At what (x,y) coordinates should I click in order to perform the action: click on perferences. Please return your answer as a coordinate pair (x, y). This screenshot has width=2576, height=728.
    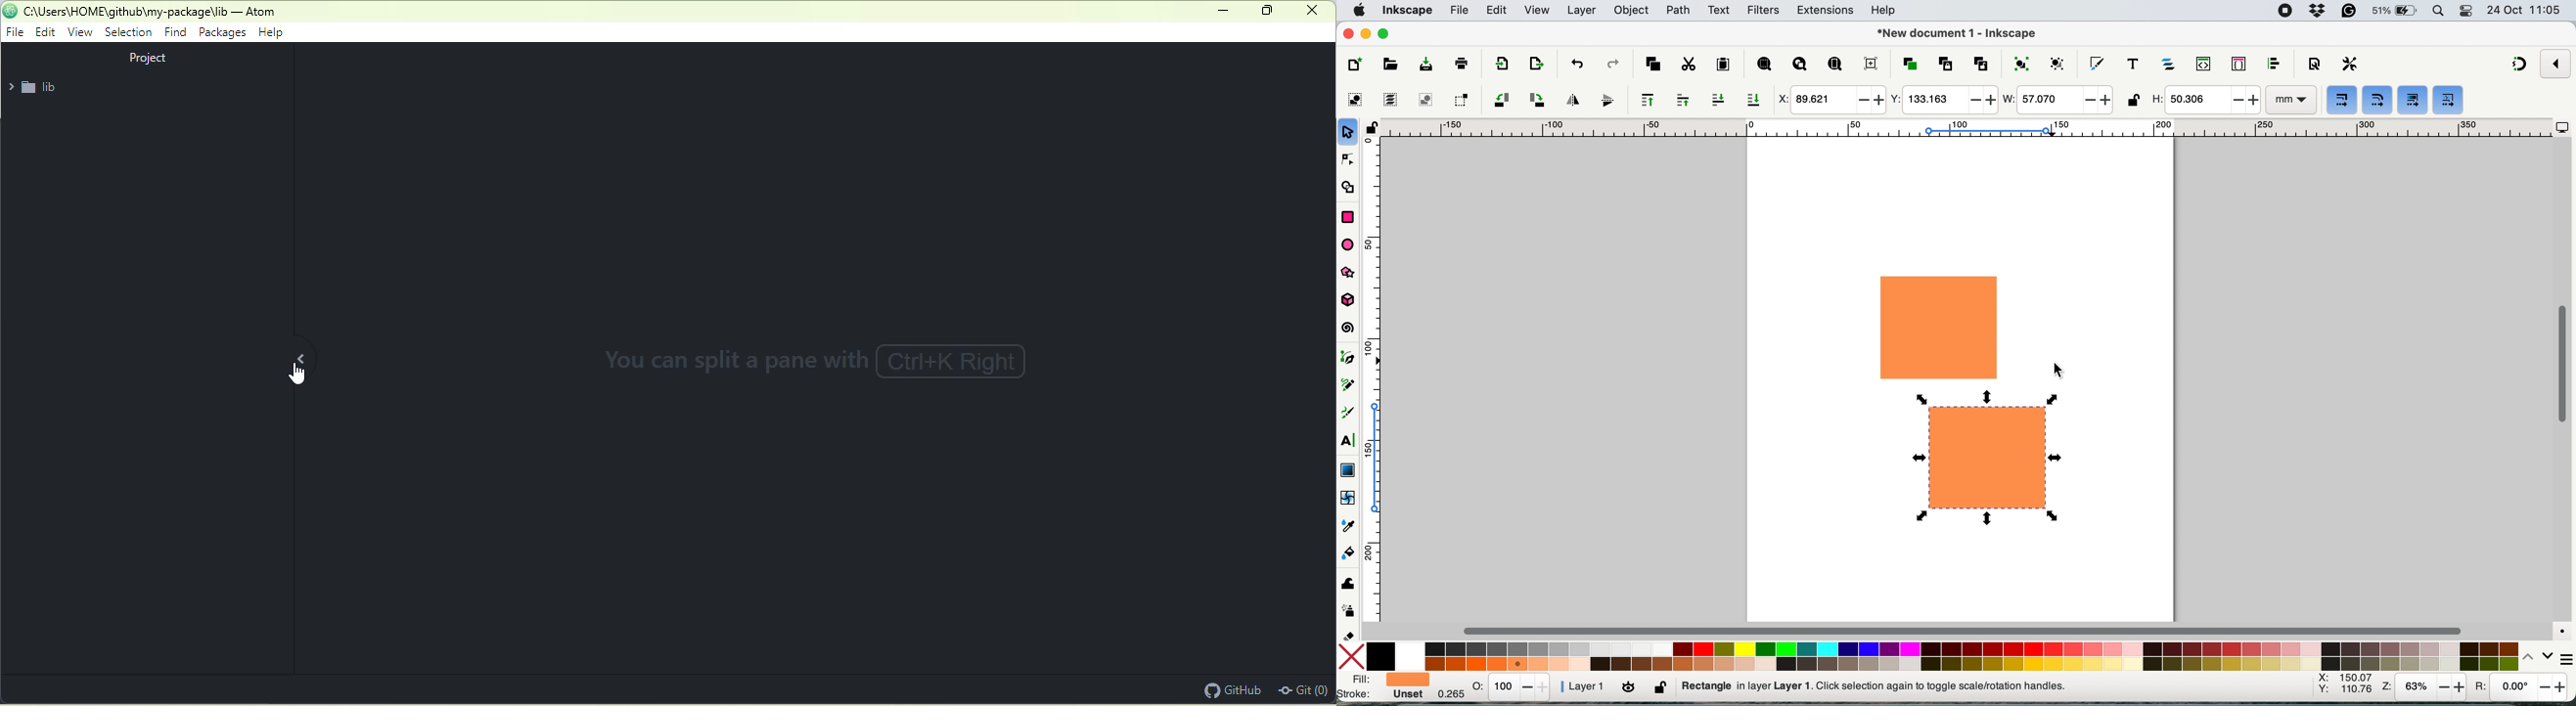
    Looking at the image, I should click on (2351, 64).